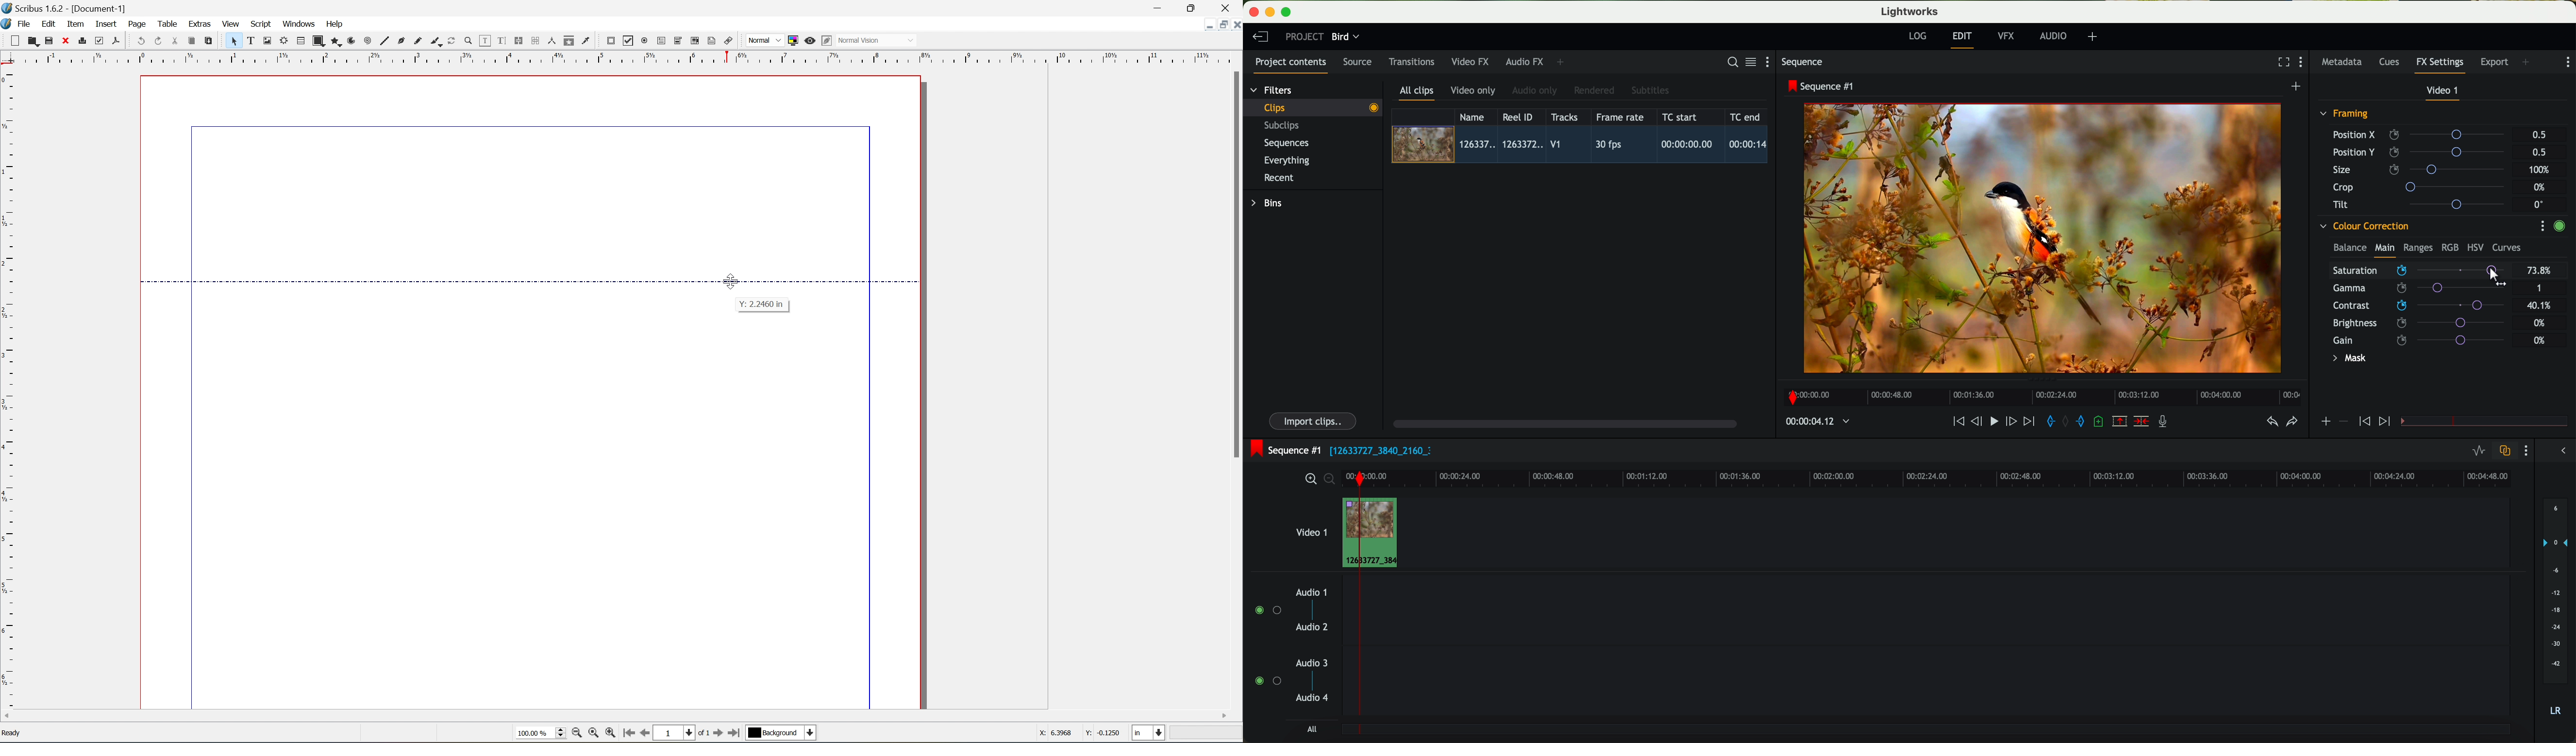  What do you see at coordinates (642, 735) in the screenshot?
I see `go to previous page` at bounding box center [642, 735].